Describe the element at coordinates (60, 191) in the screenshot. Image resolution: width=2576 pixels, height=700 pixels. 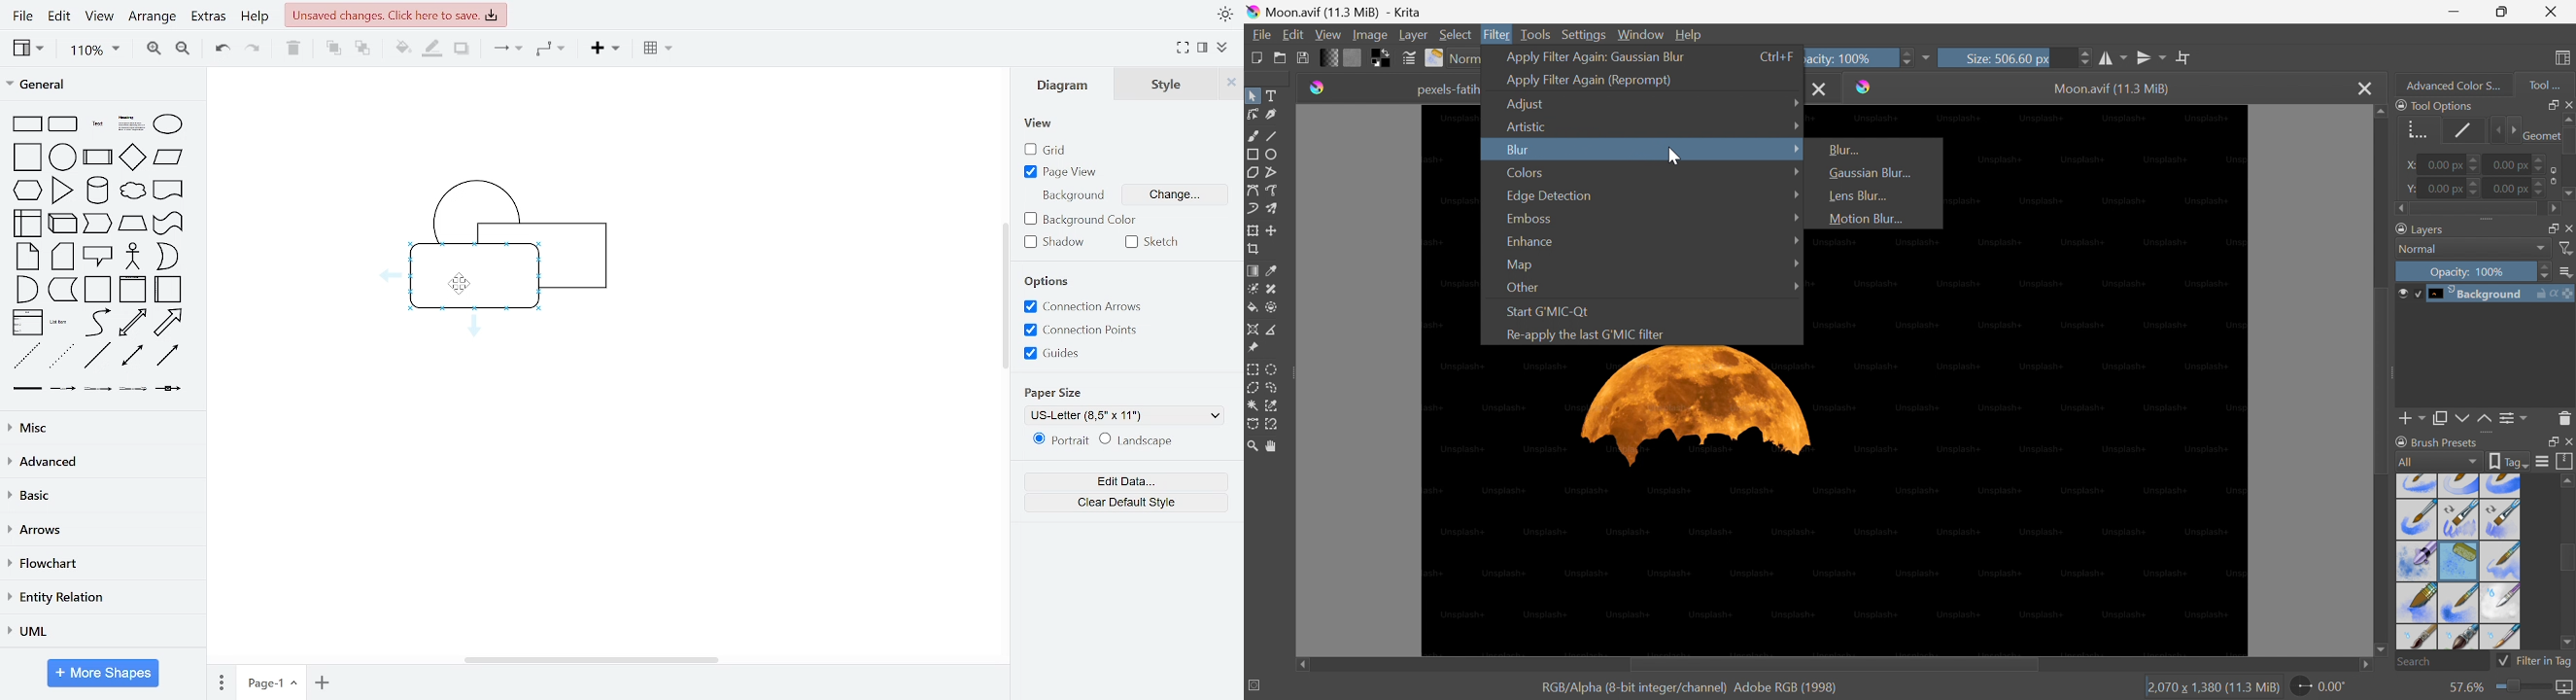
I see `triangle` at that location.